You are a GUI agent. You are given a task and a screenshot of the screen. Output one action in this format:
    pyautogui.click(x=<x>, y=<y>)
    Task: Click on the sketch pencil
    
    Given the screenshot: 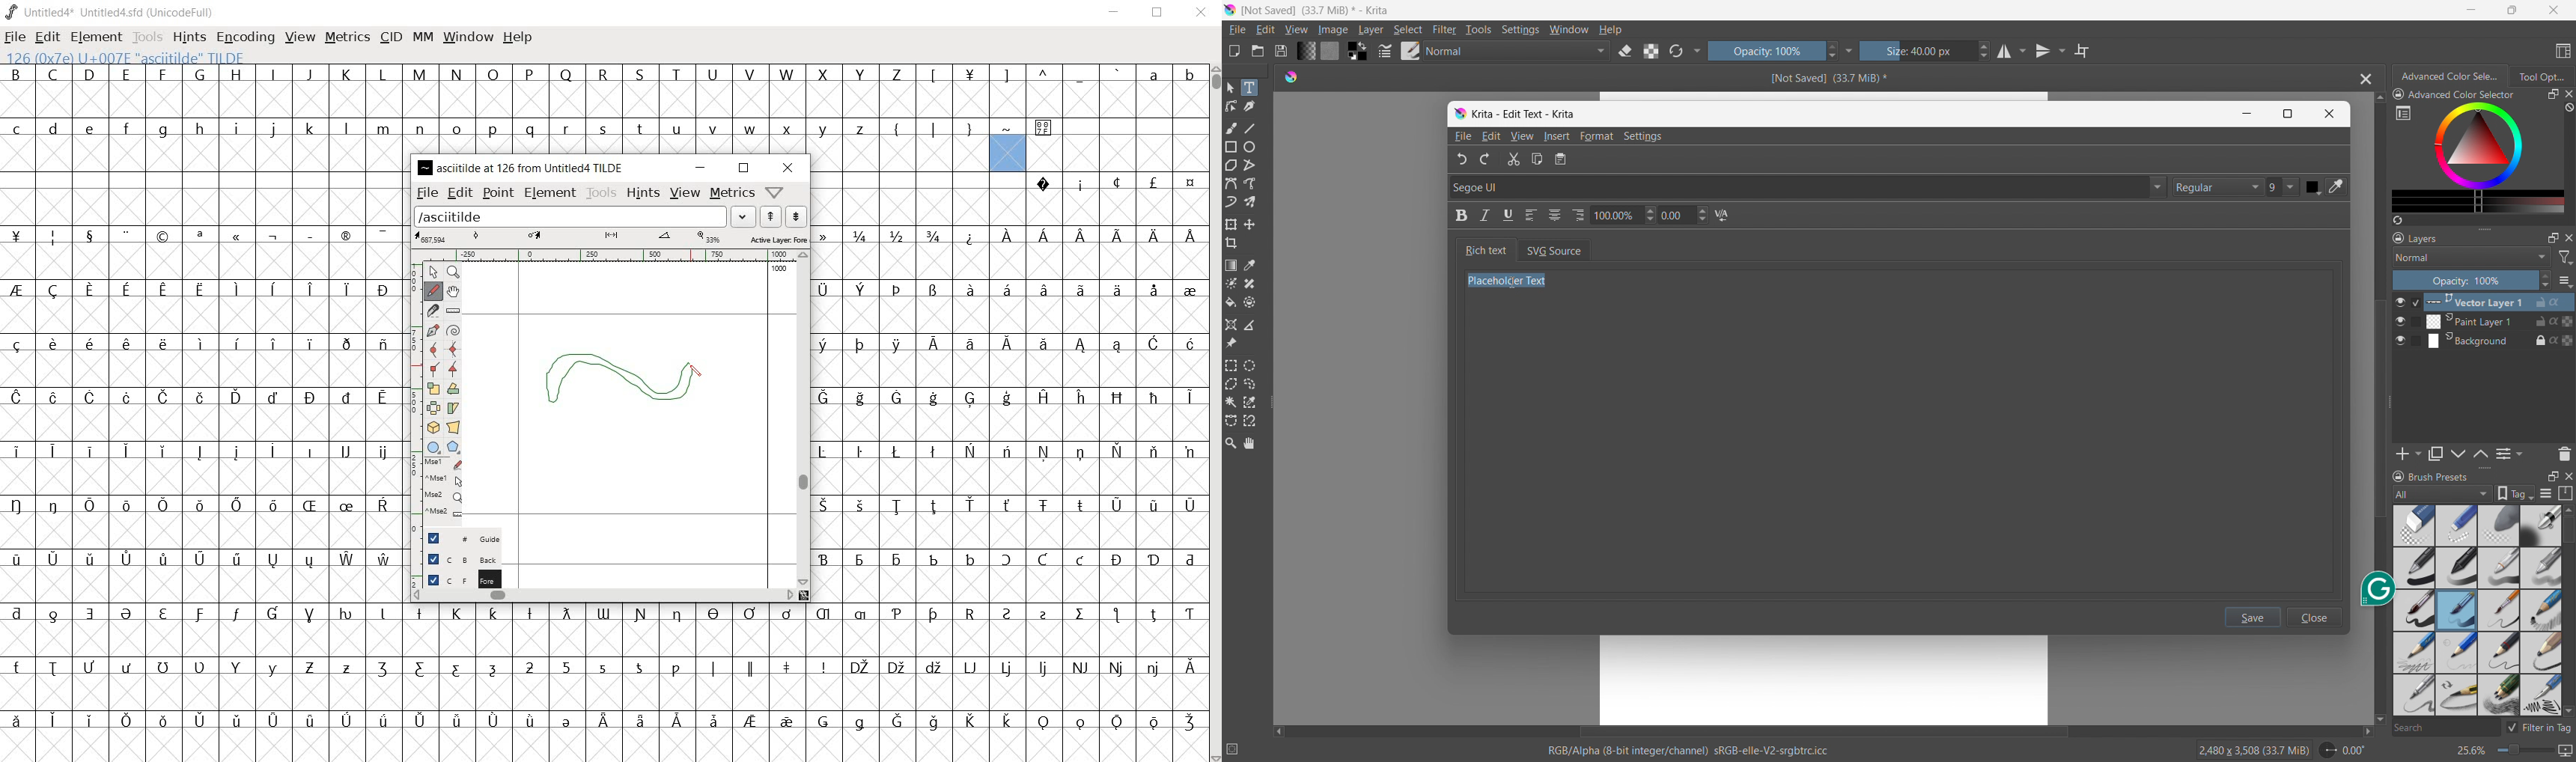 What is the action you would take?
    pyautogui.click(x=2540, y=611)
    